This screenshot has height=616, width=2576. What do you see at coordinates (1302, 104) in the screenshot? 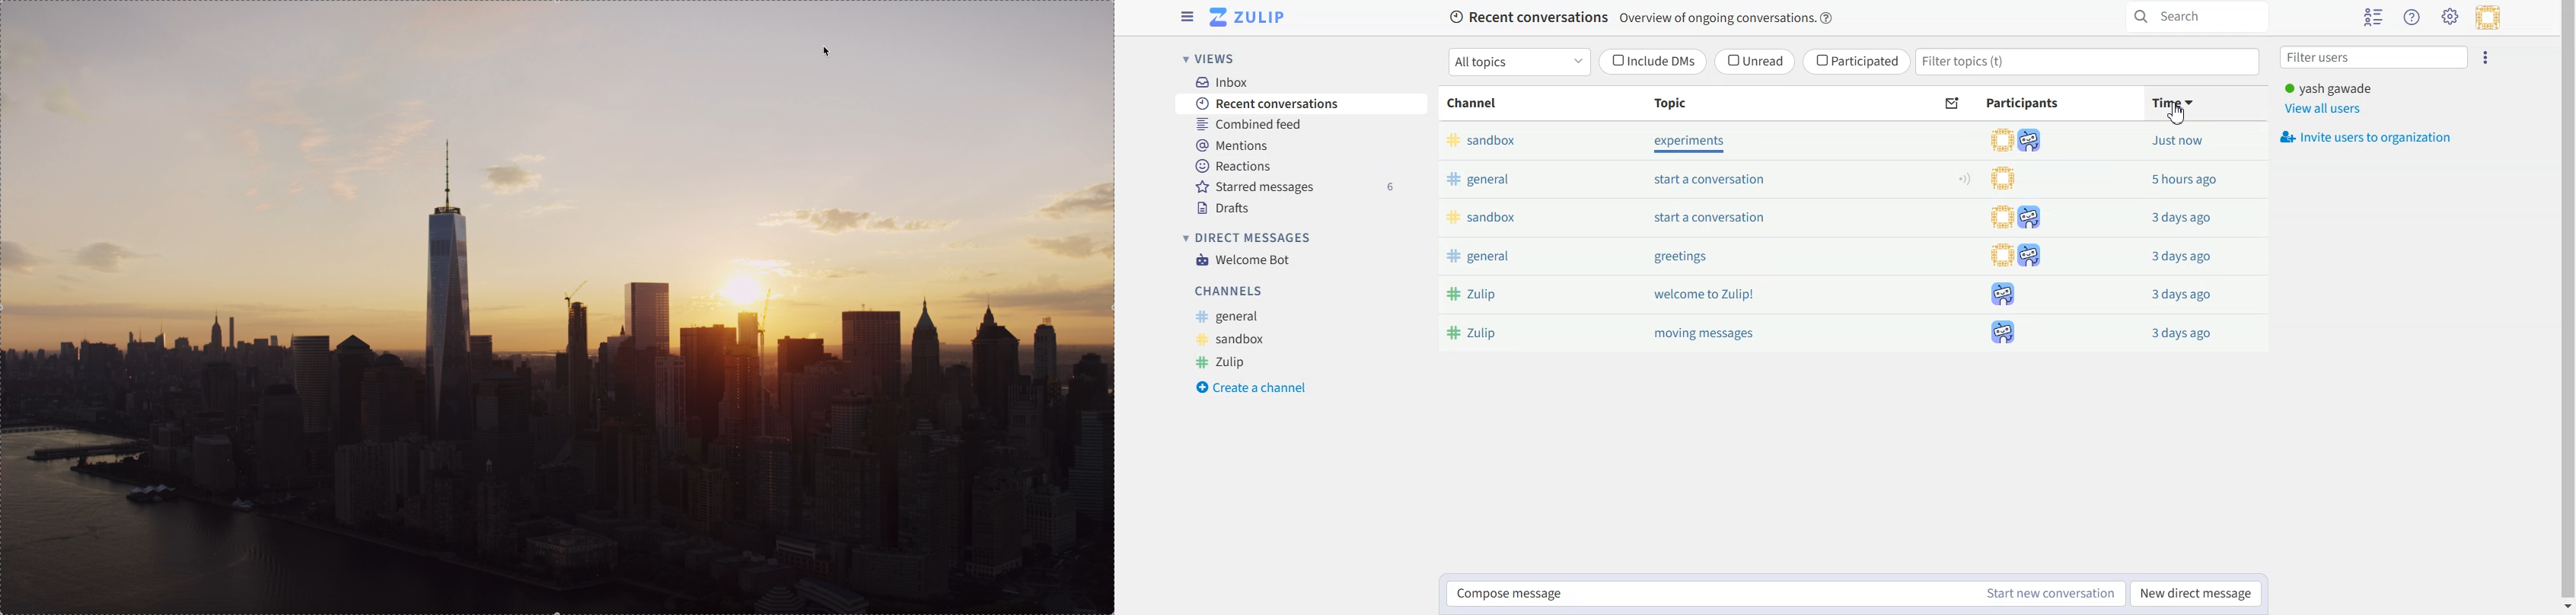
I see `Recent Conversations` at bounding box center [1302, 104].